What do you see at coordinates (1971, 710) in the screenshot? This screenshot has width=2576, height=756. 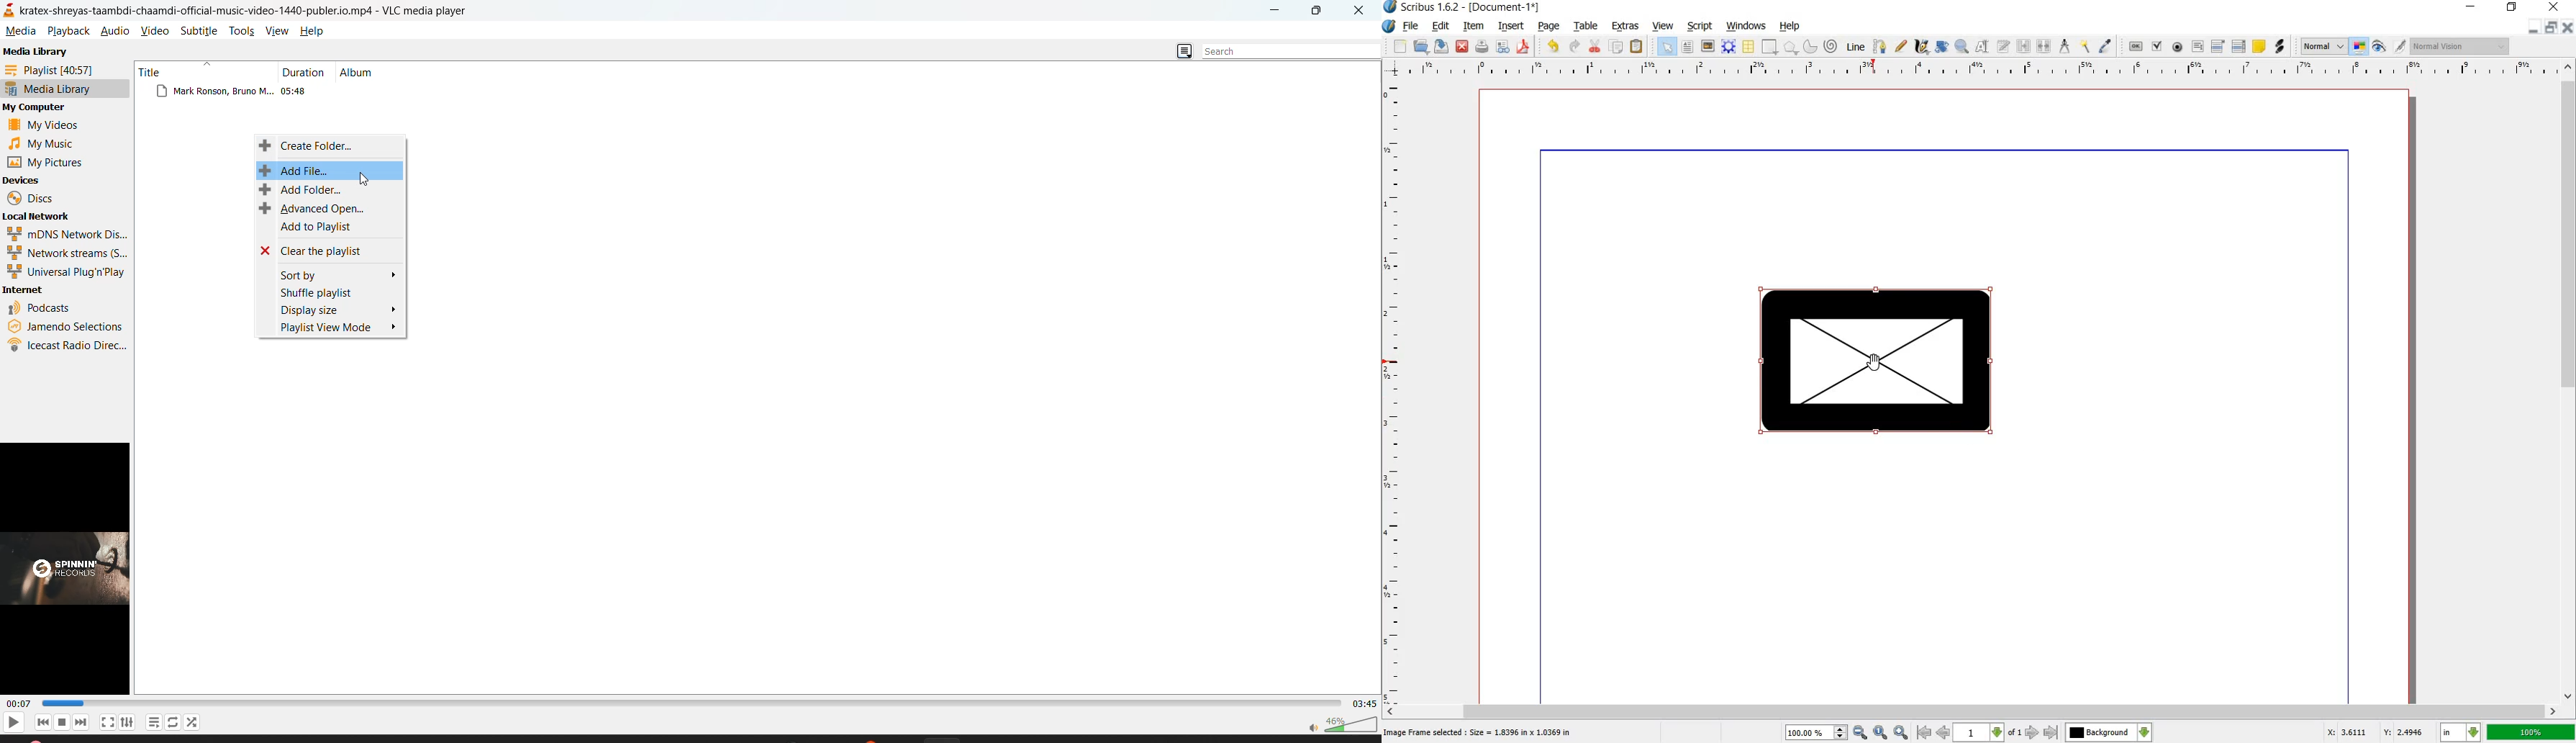 I see `scrollbar` at bounding box center [1971, 710].